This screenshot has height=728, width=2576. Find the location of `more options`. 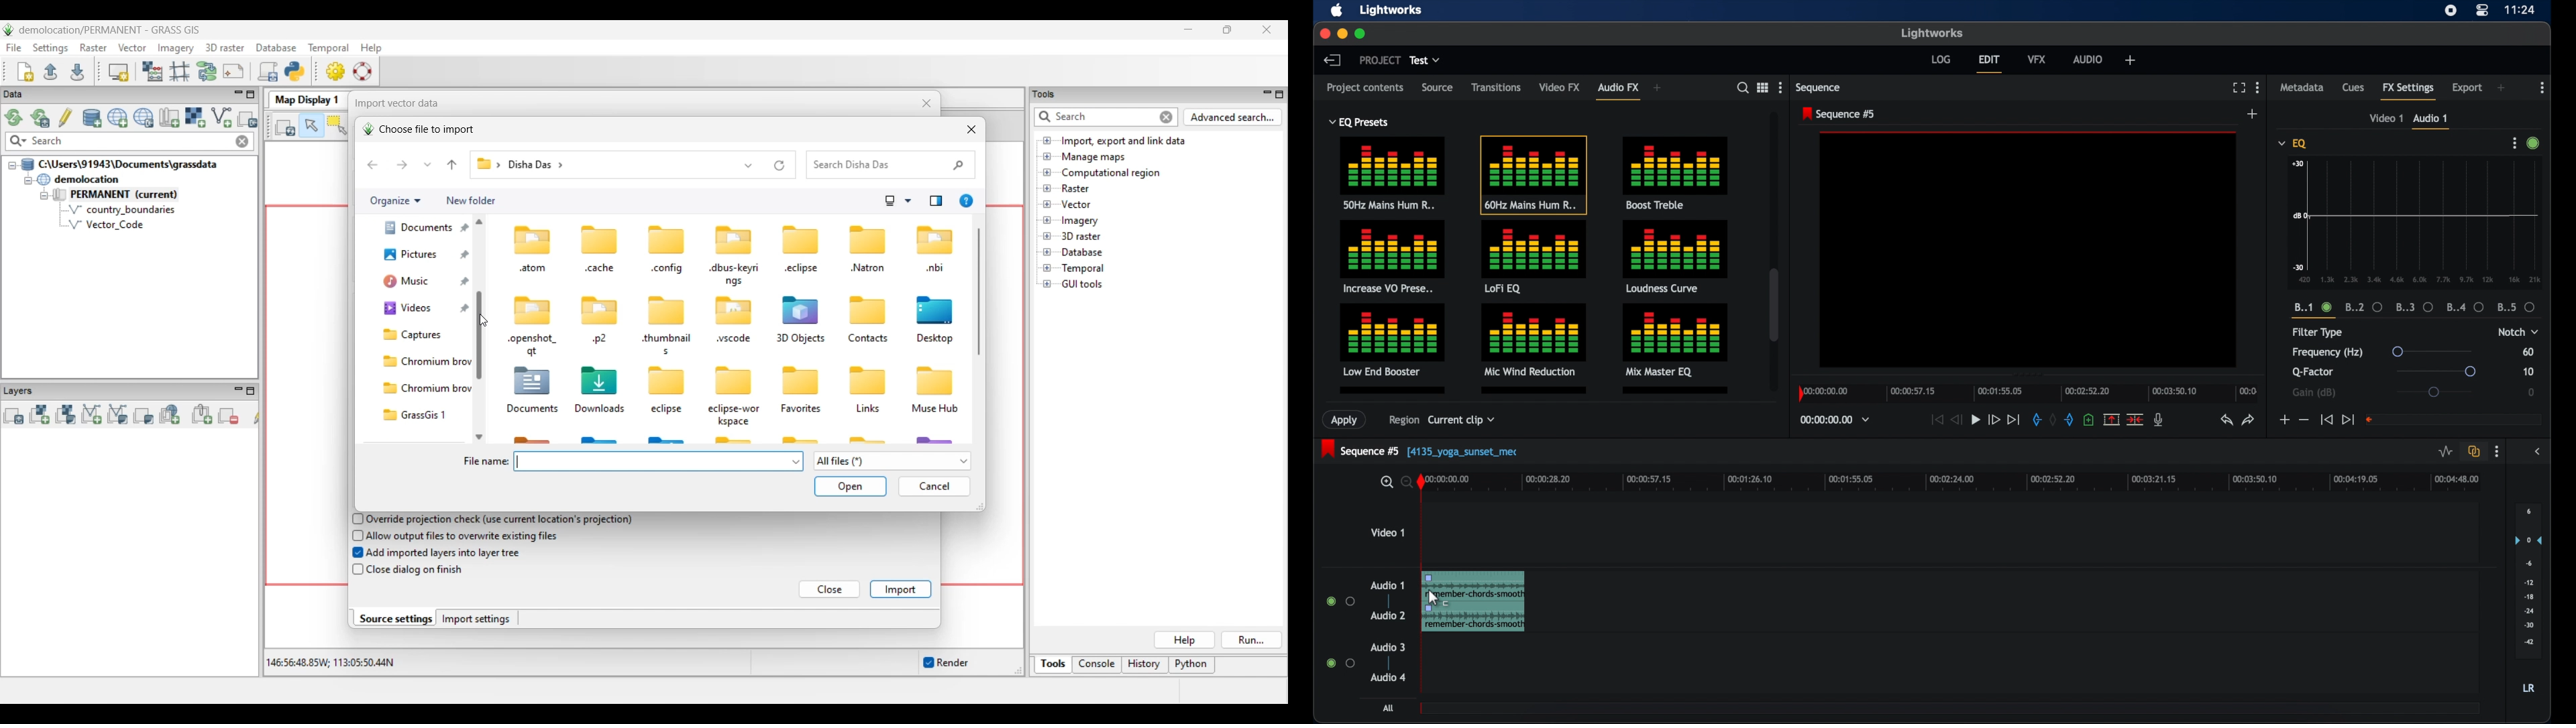

more options is located at coordinates (2514, 143).